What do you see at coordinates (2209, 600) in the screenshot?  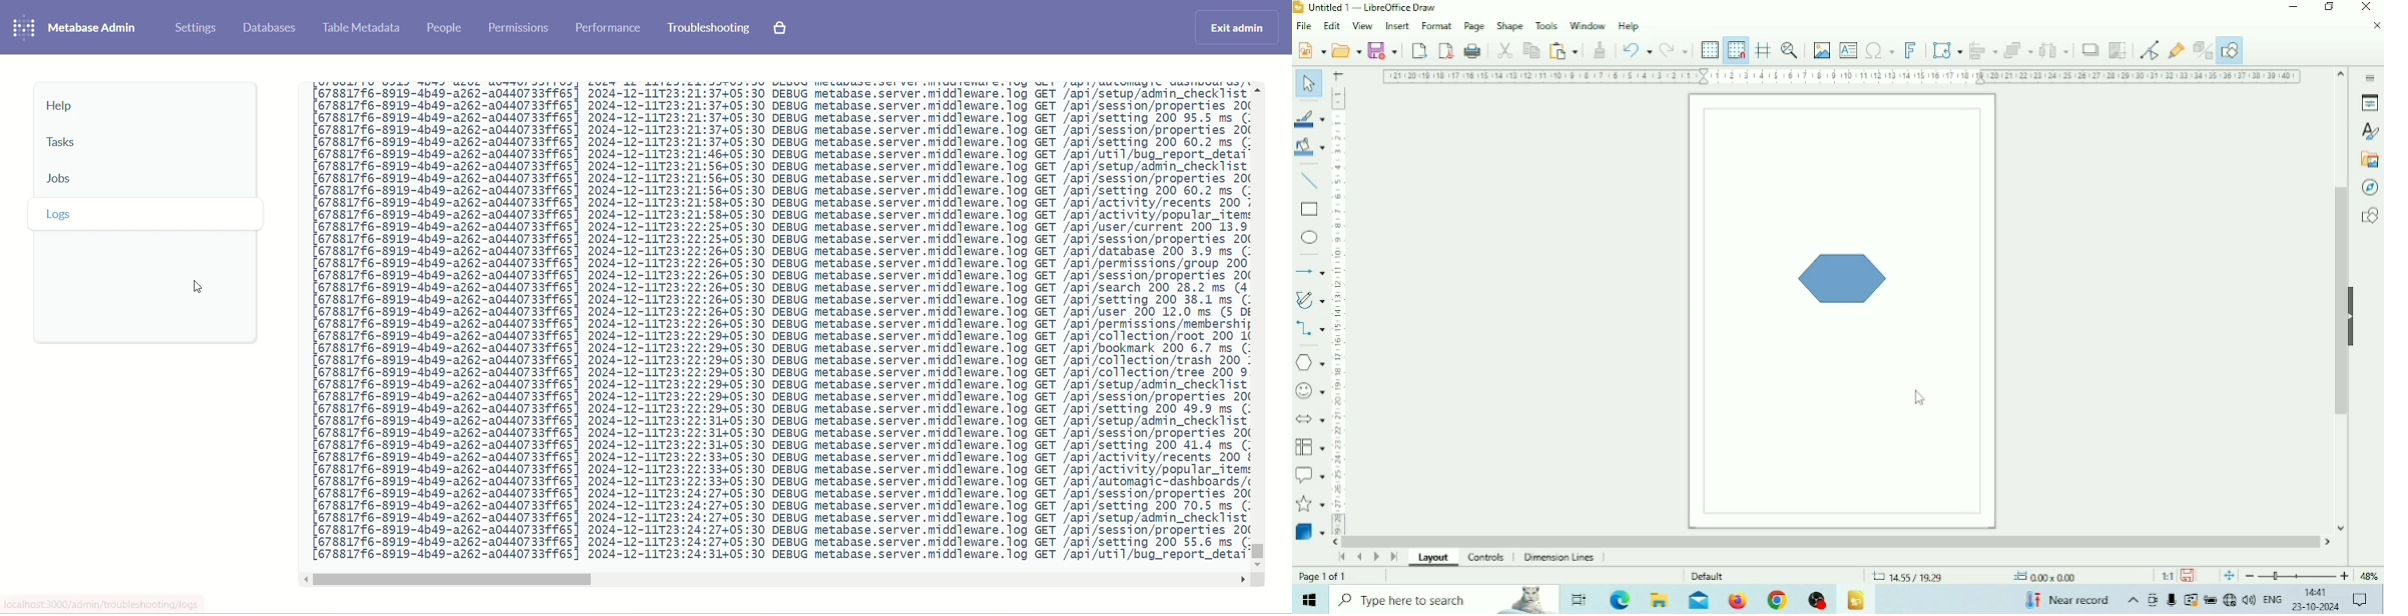 I see `Charging, plugged in` at bounding box center [2209, 600].